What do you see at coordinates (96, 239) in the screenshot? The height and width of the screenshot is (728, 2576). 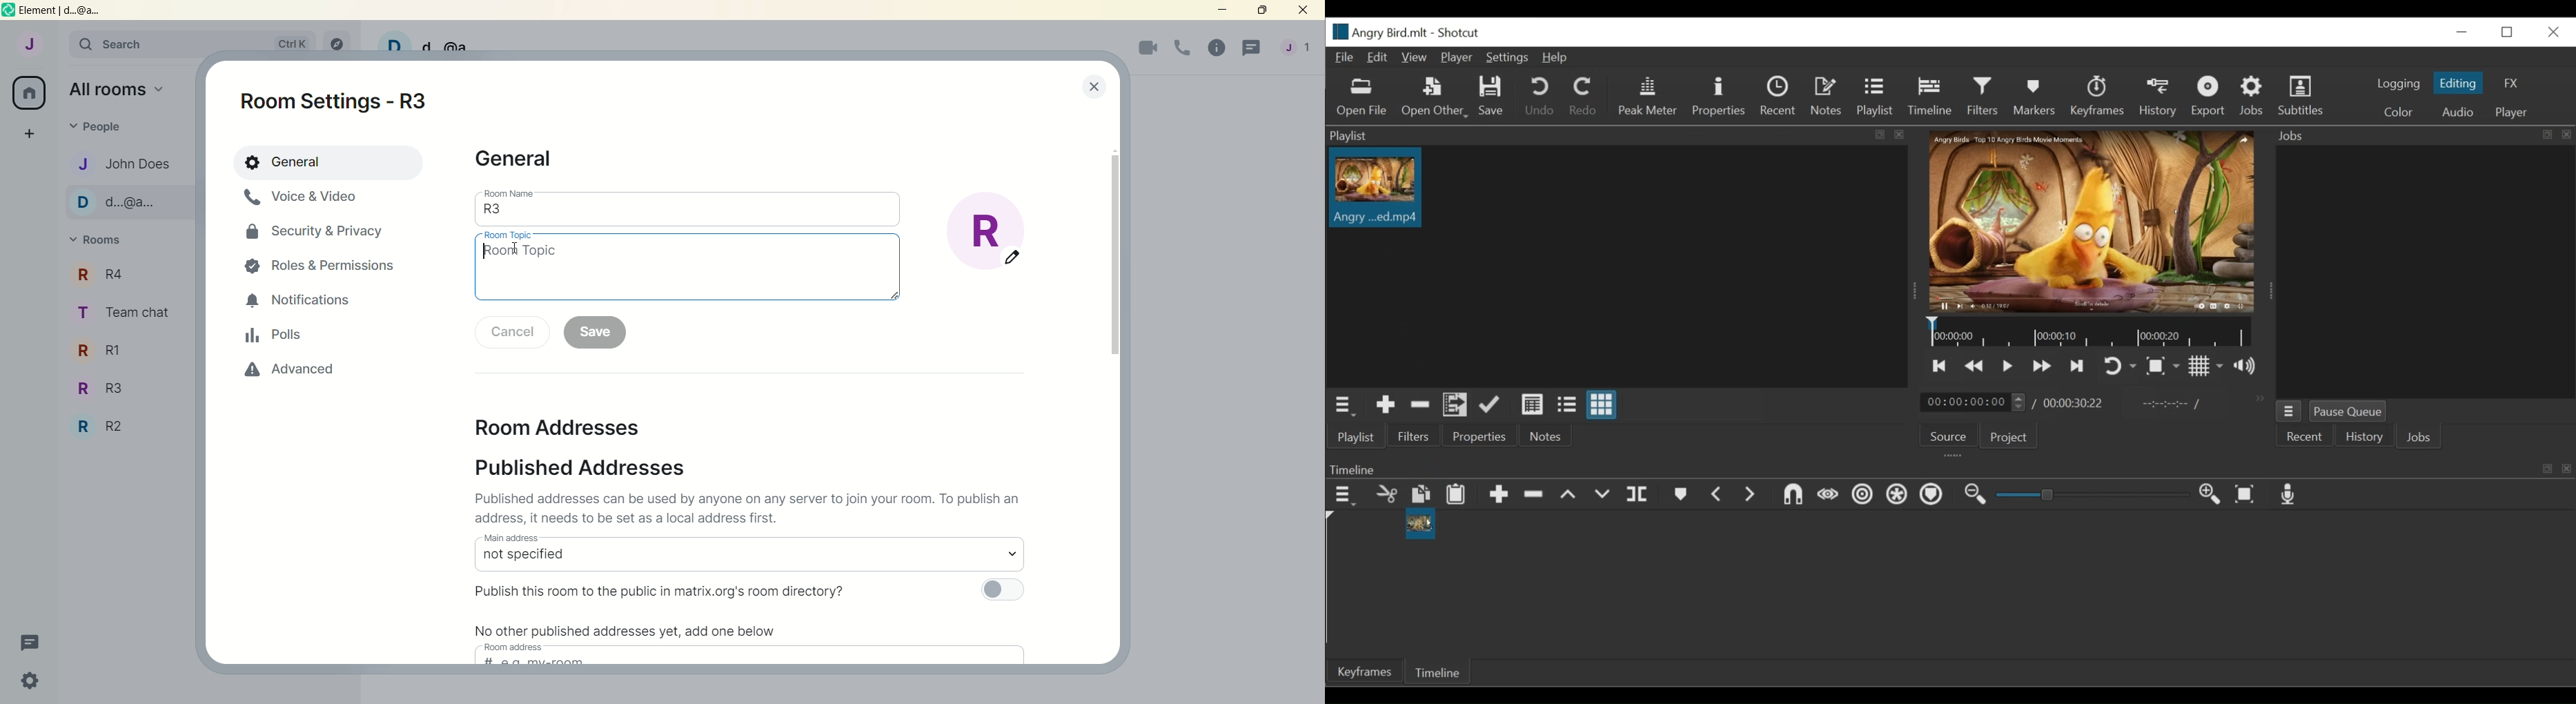 I see `rooms` at bounding box center [96, 239].